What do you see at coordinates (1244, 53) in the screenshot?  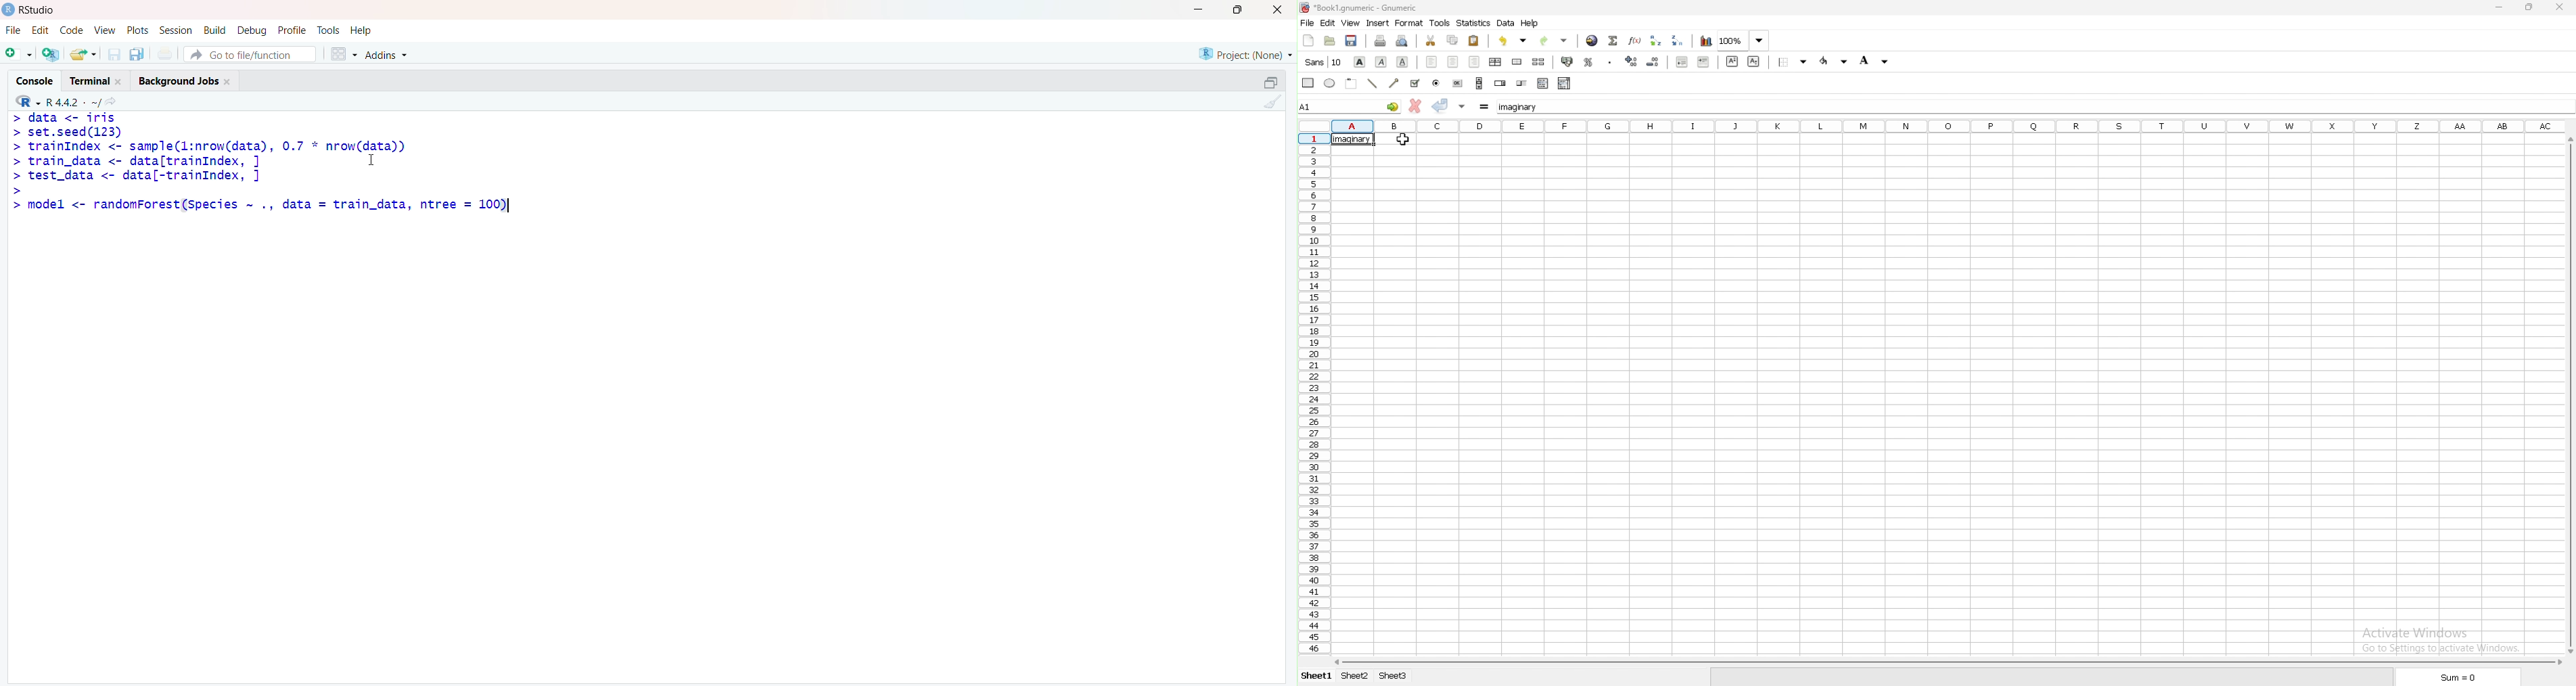 I see `Project (None)` at bounding box center [1244, 53].